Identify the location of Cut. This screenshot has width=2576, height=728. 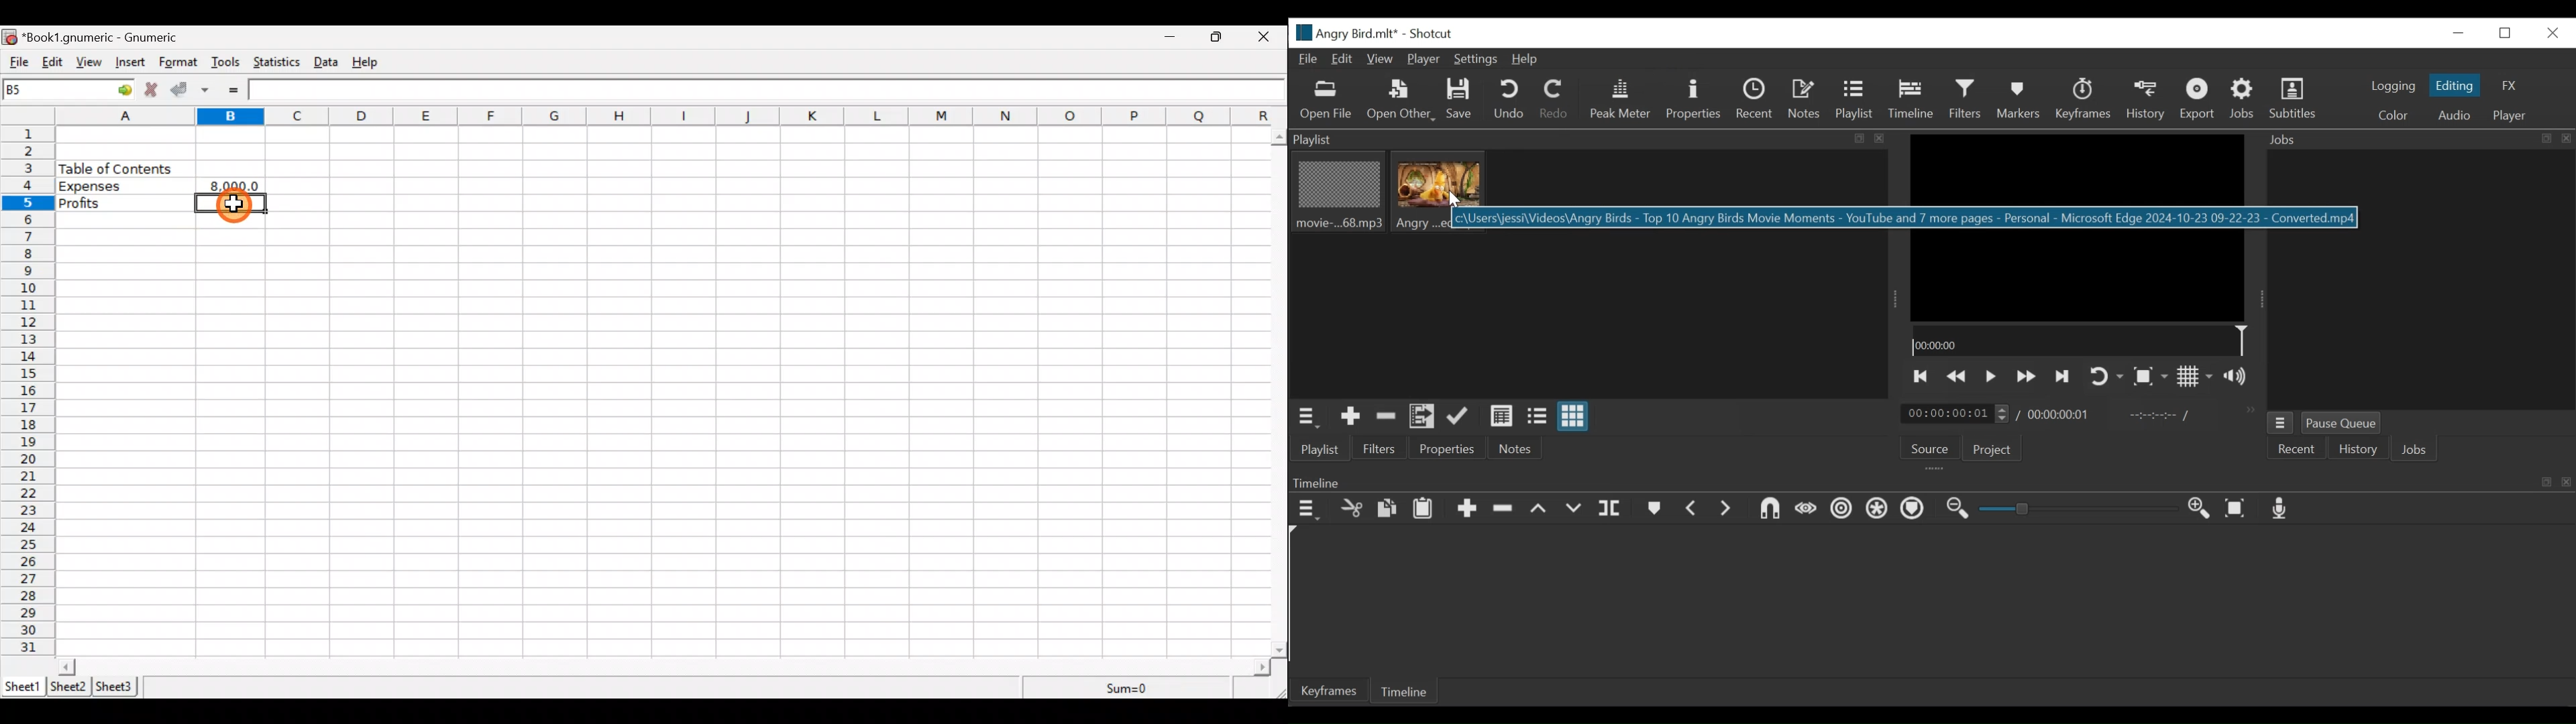
(1350, 509).